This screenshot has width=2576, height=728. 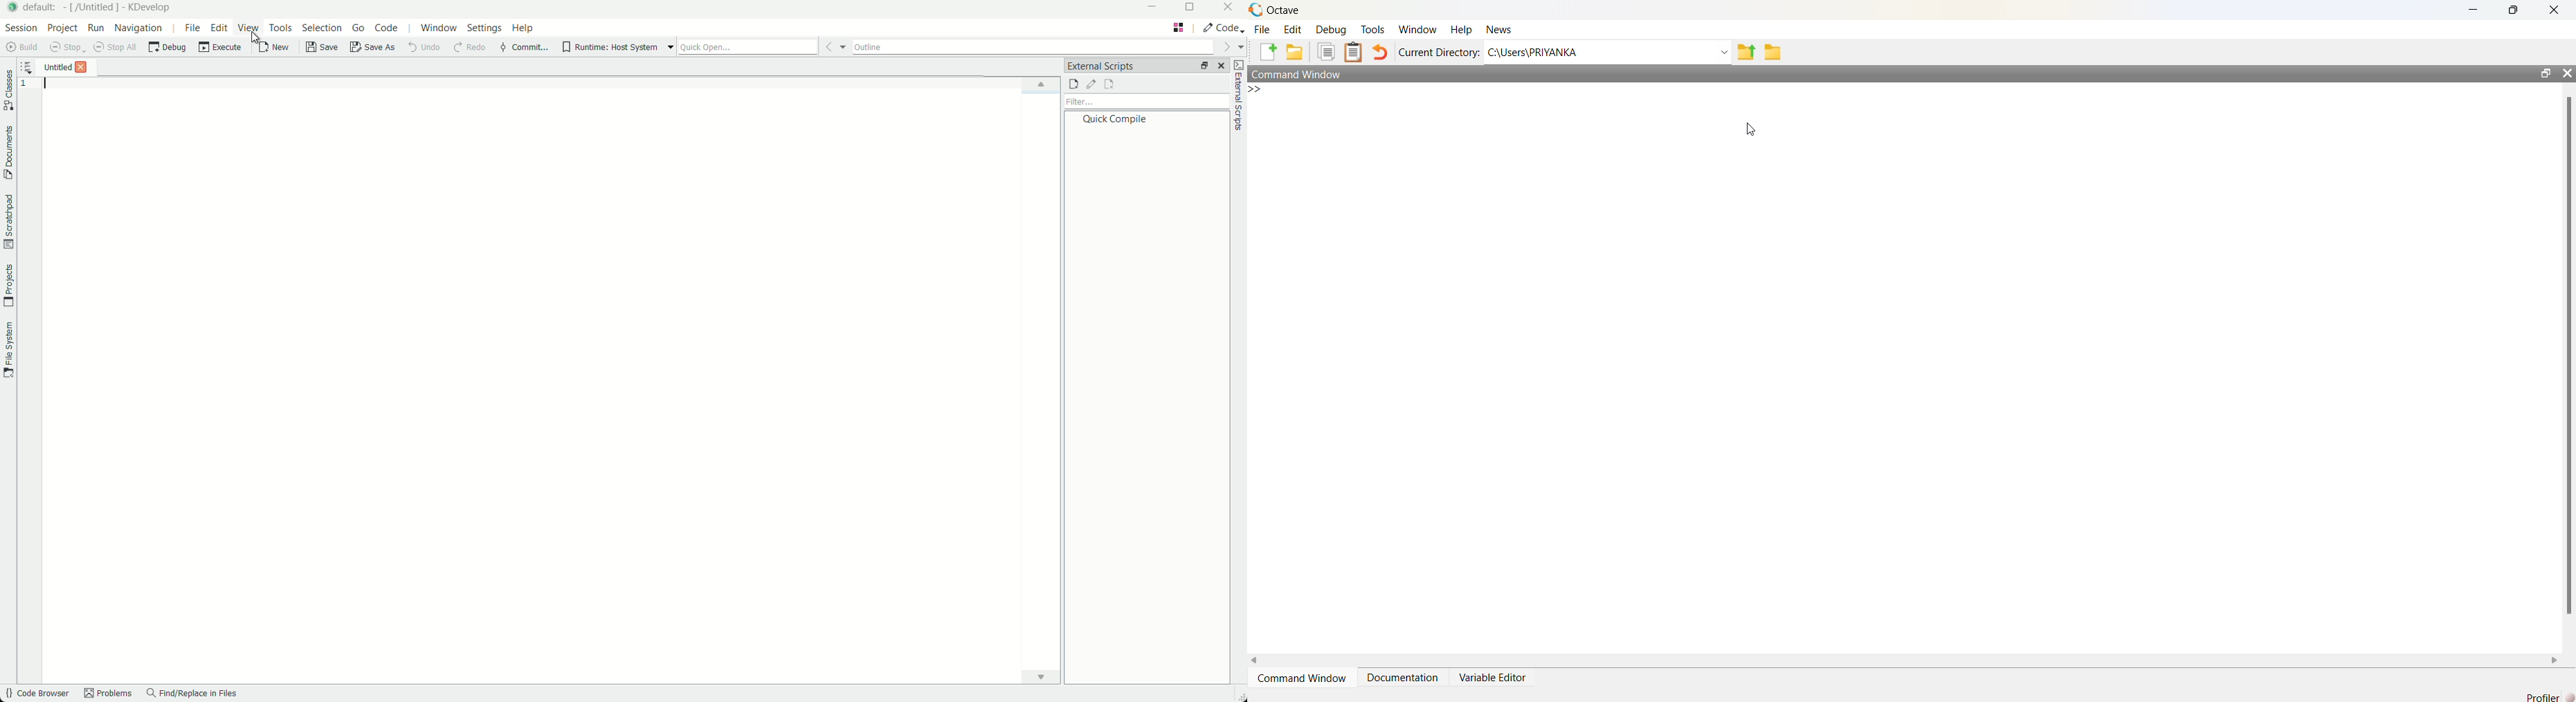 What do you see at coordinates (1372, 28) in the screenshot?
I see `Tools` at bounding box center [1372, 28].